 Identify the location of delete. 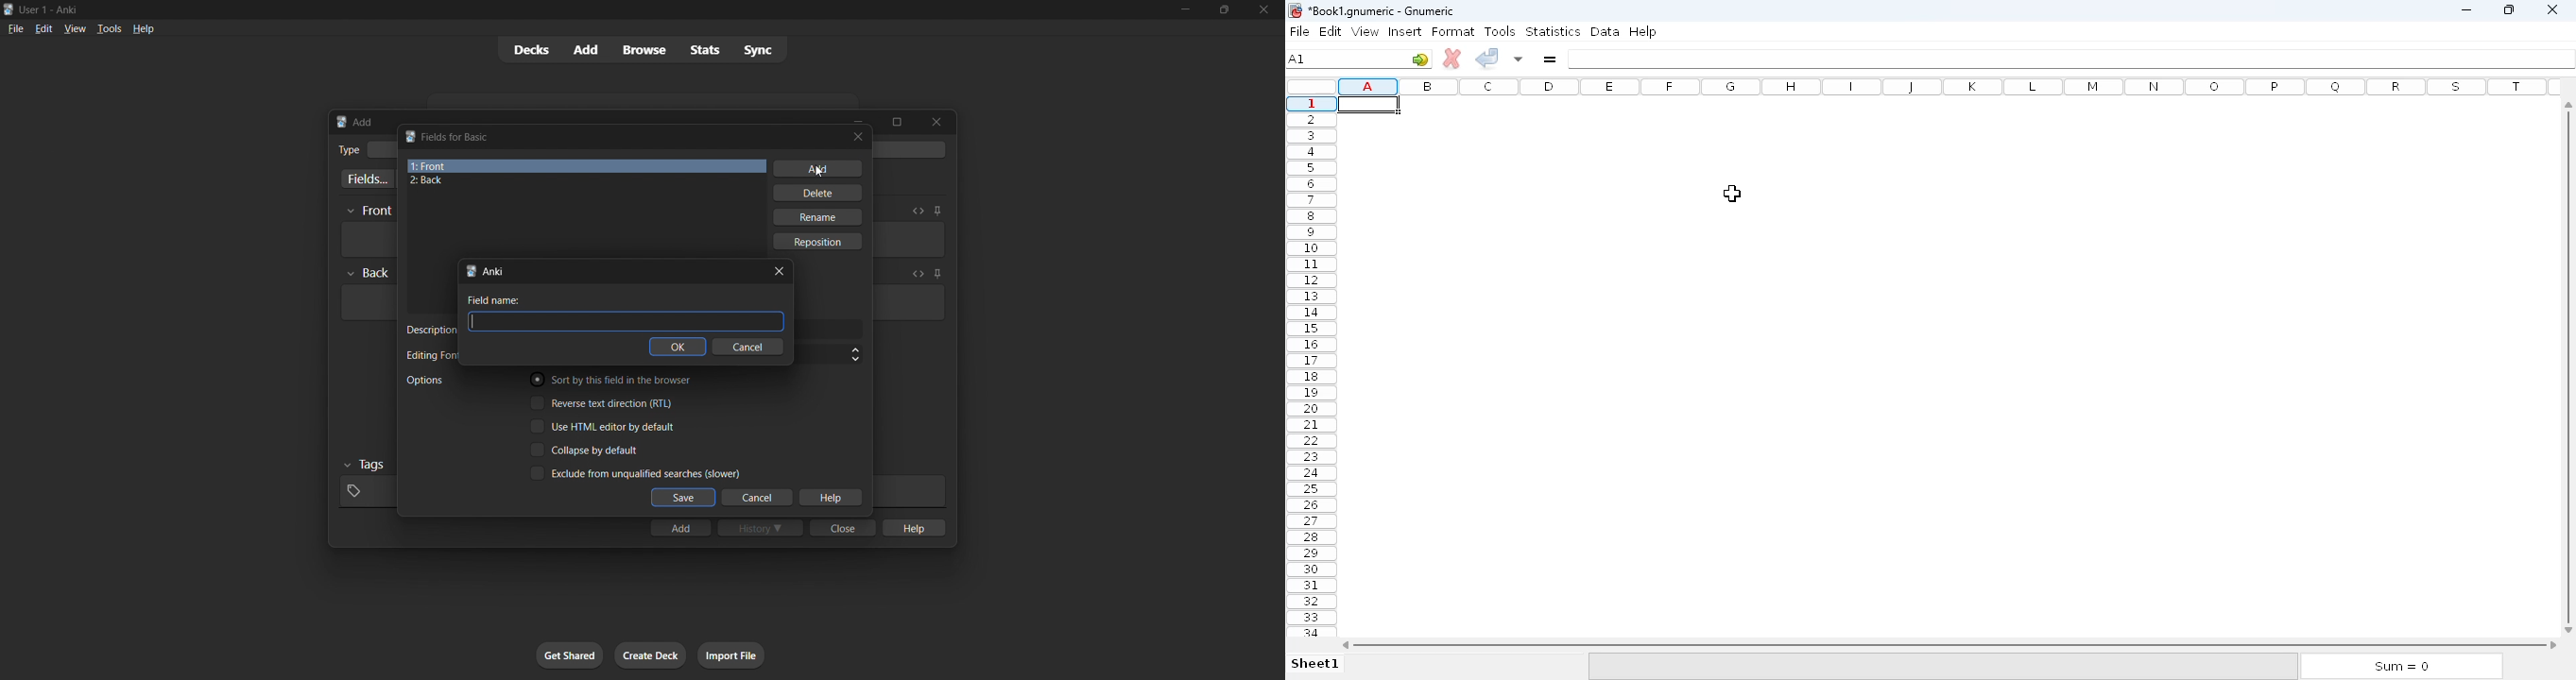
(820, 193).